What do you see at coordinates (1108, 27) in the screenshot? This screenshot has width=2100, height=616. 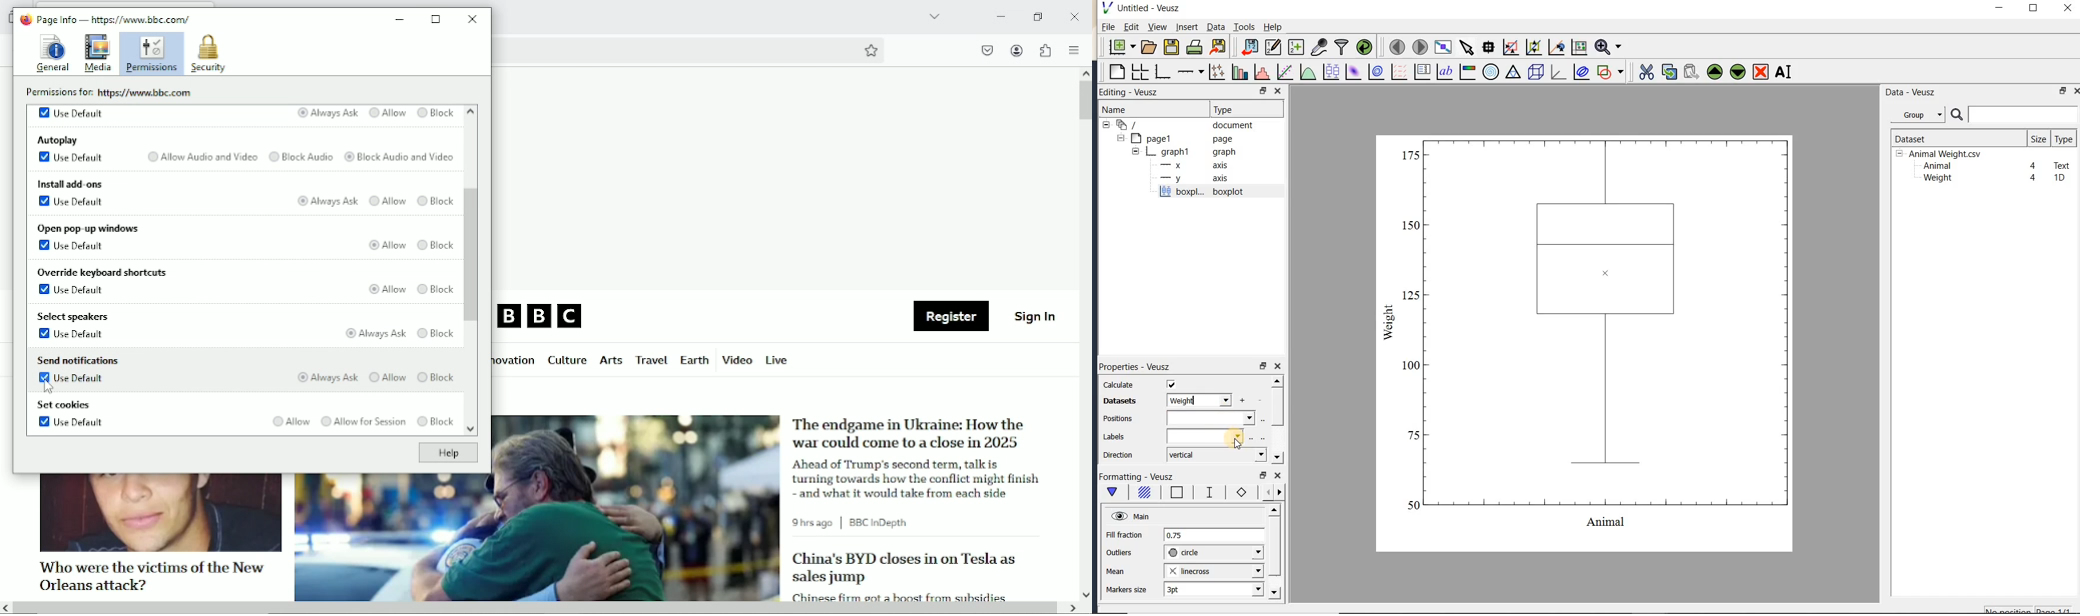 I see `File` at bounding box center [1108, 27].